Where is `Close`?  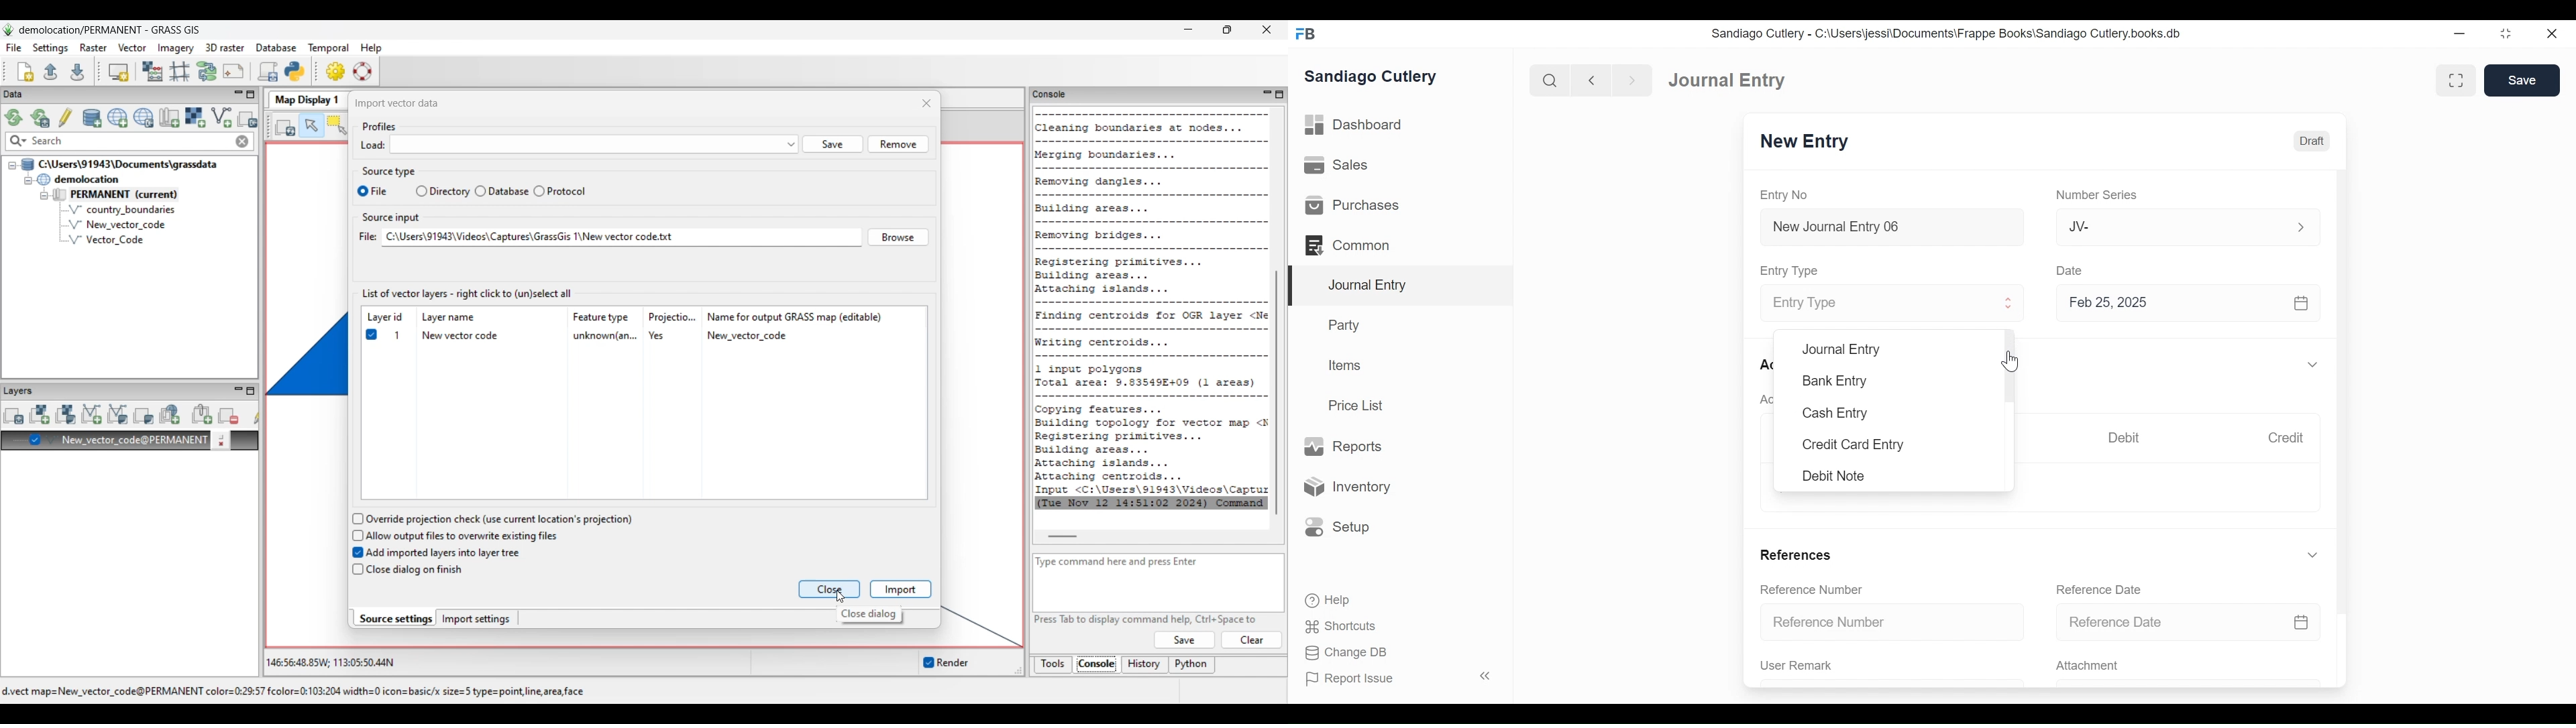 Close is located at coordinates (2554, 33).